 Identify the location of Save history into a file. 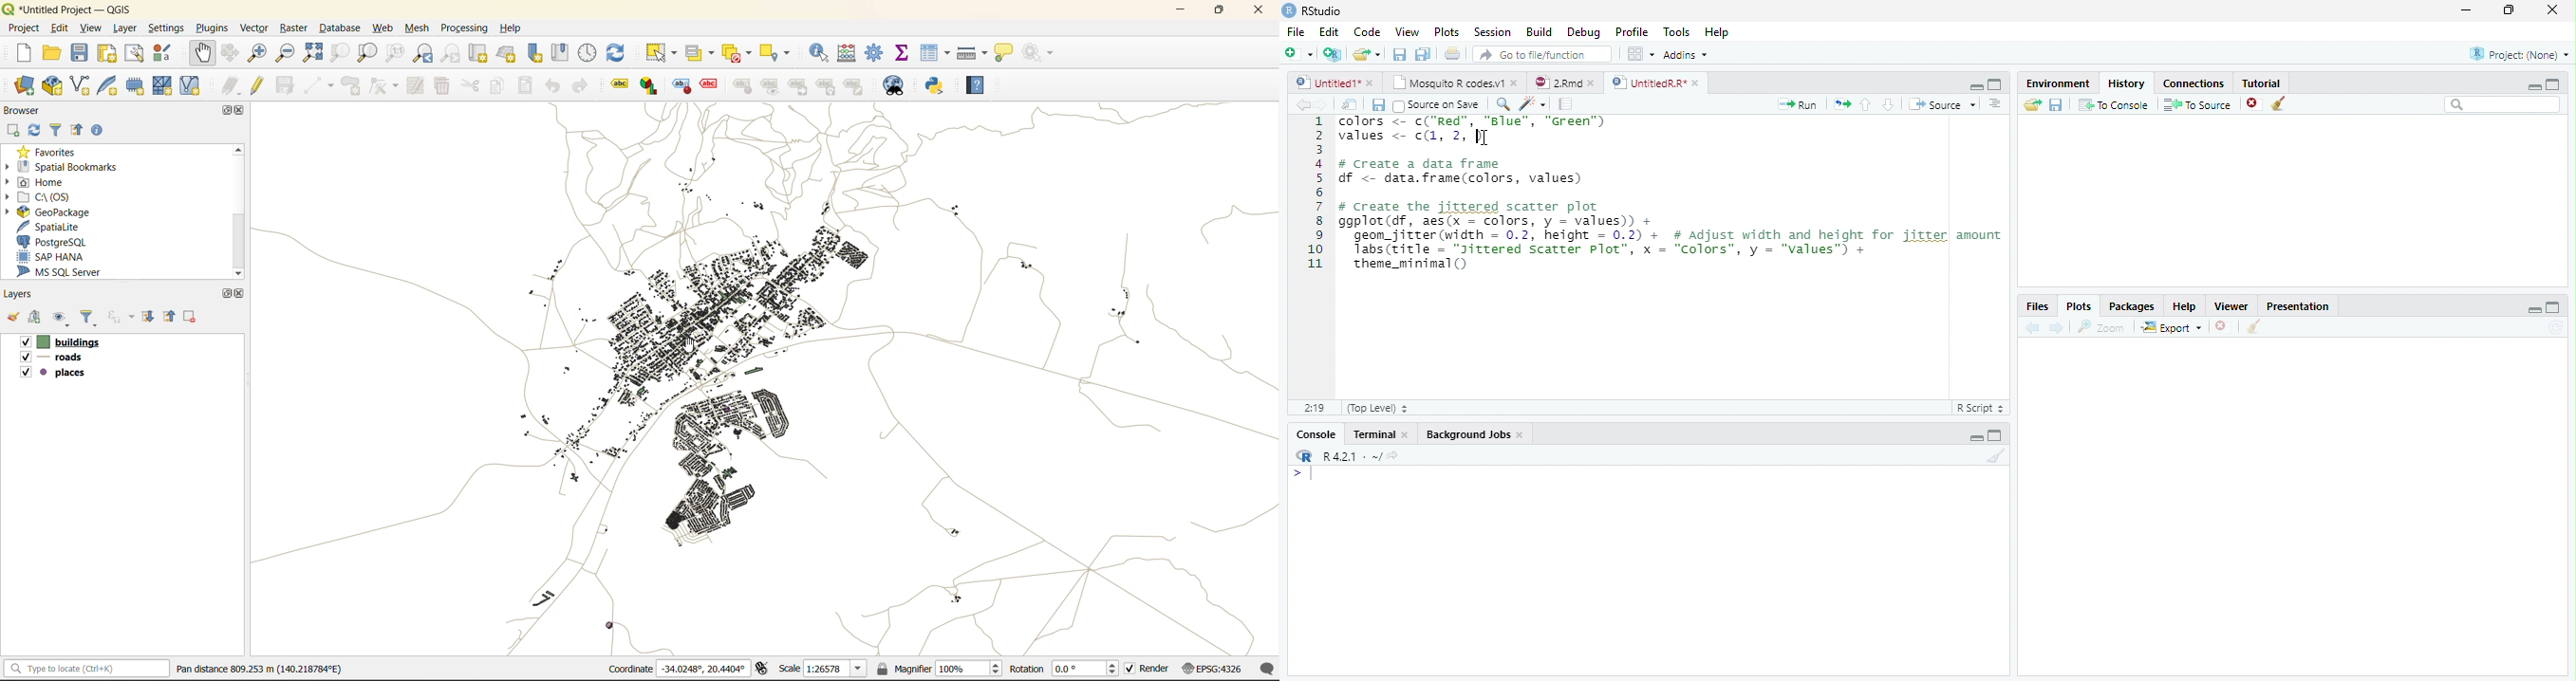
(2056, 104).